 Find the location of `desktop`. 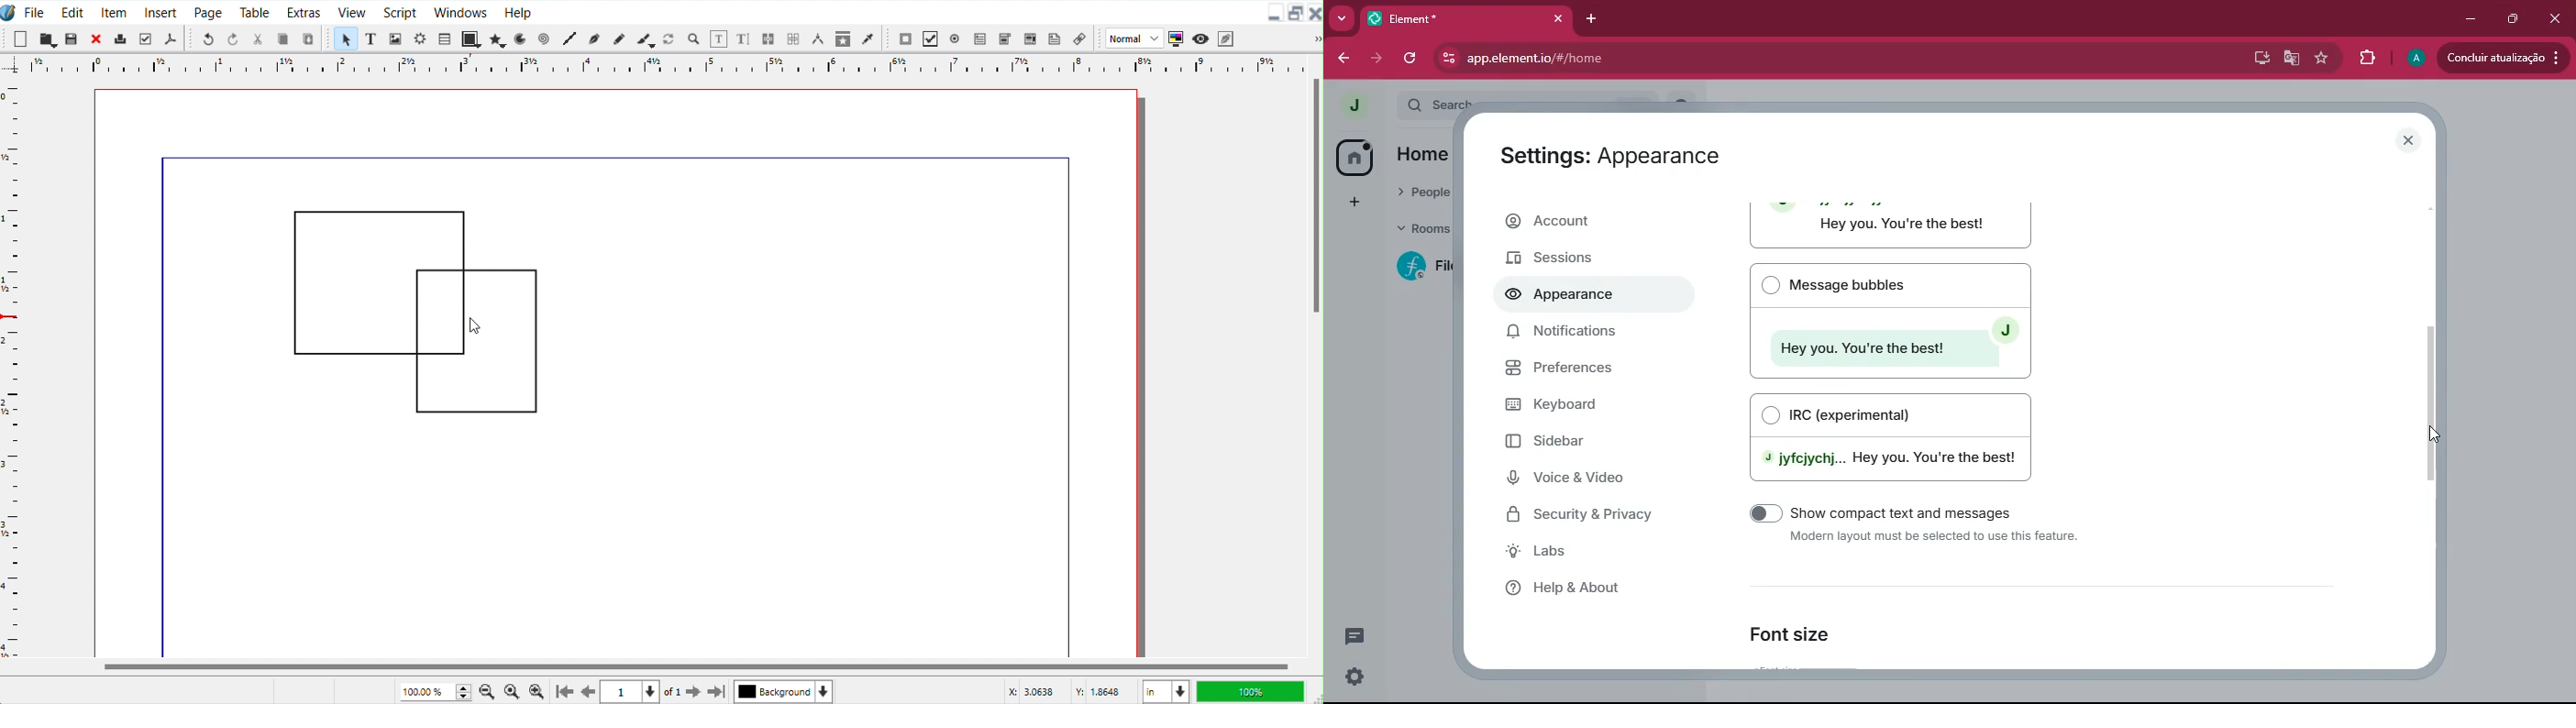

desktop is located at coordinates (2259, 59).